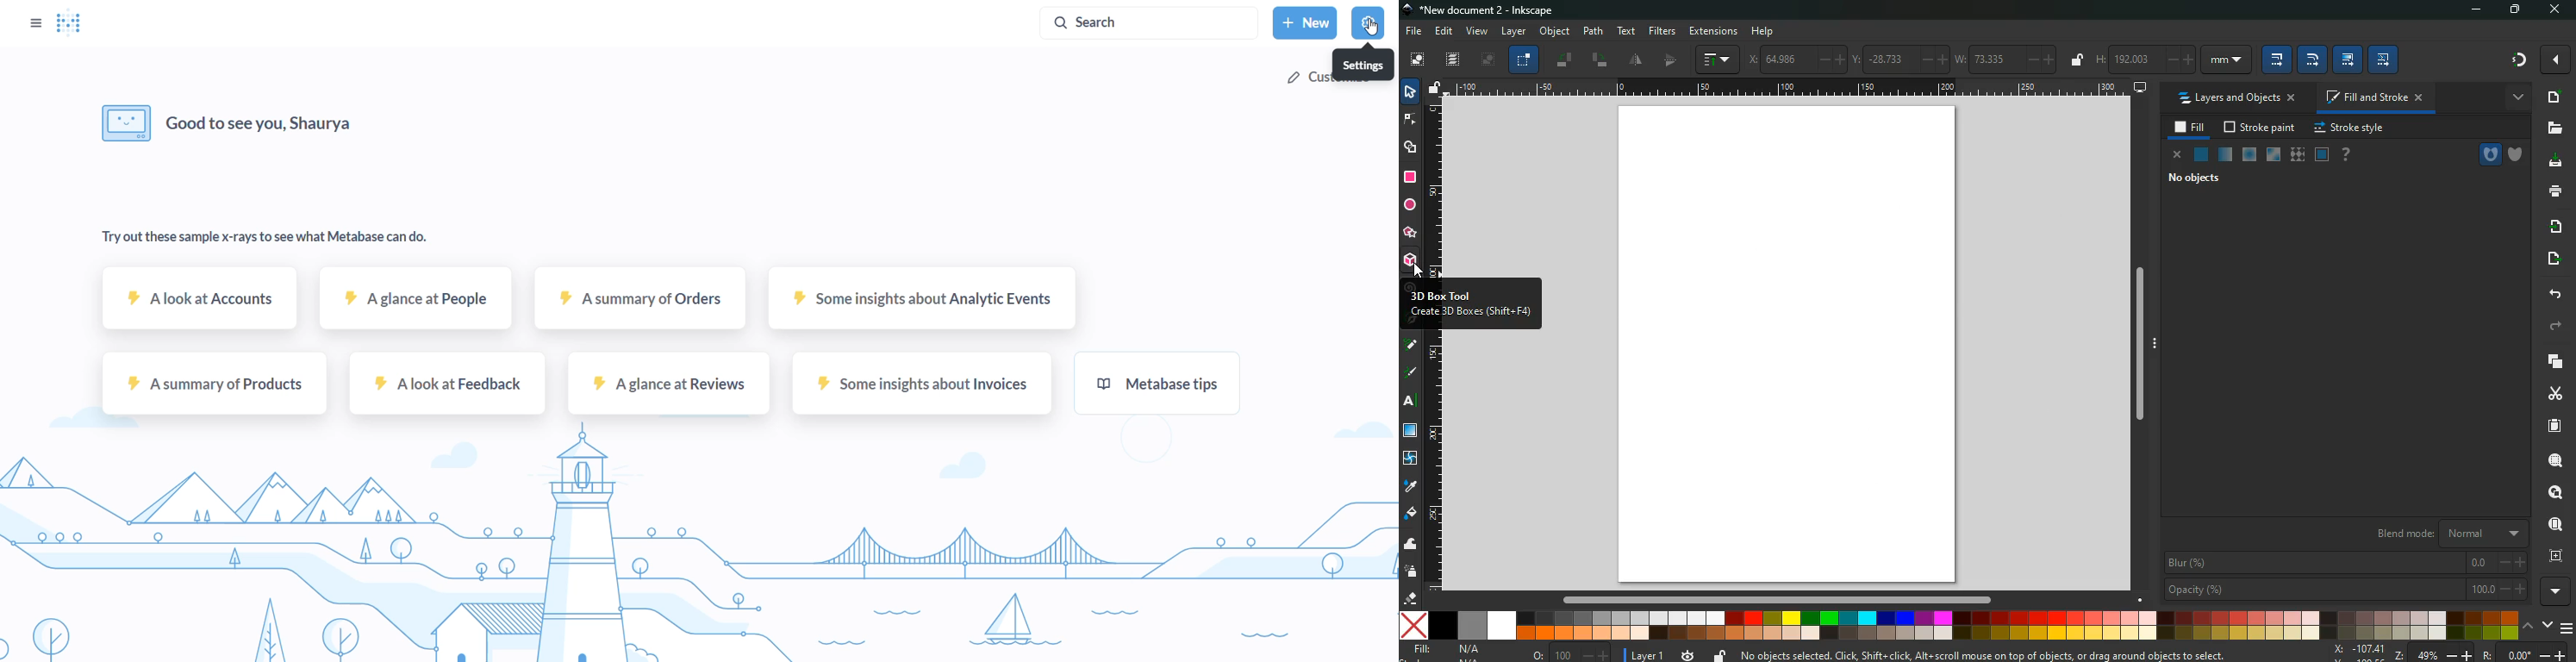  Describe the element at coordinates (2382, 59) in the screenshot. I see `edit` at that location.